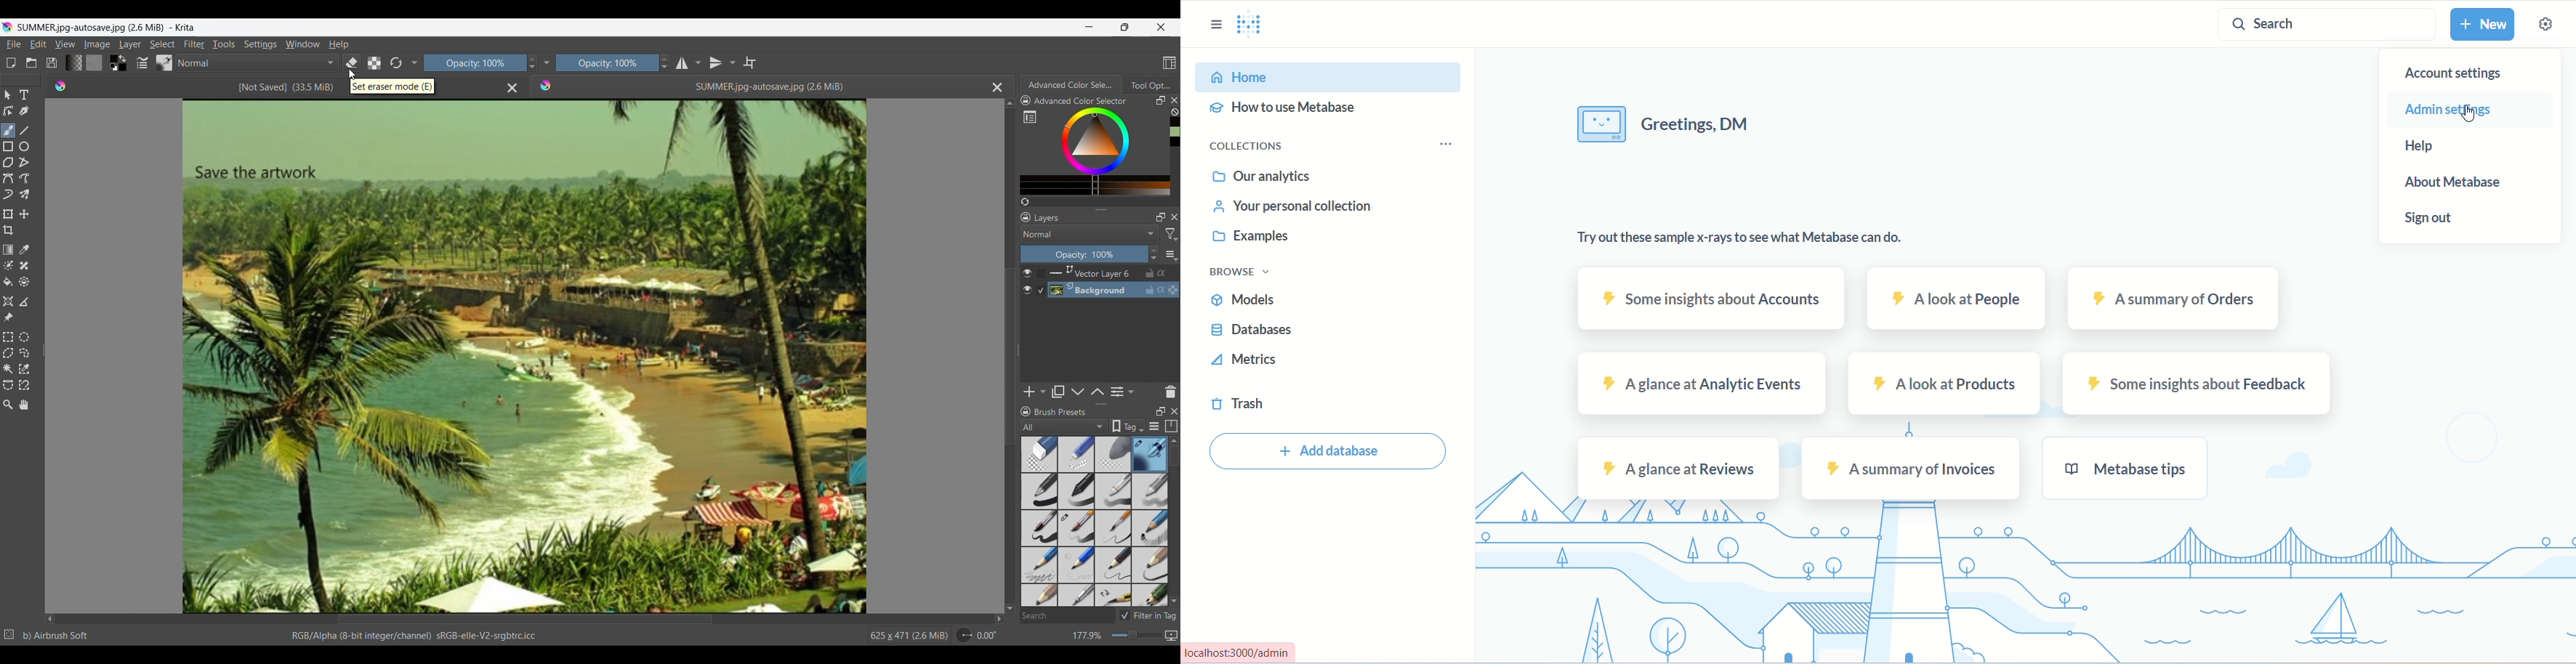 The image size is (2576, 672). What do you see at coordinates (1701, 386) in the screenshot?
I see `analytic events` at bounding box center [1701, 386].